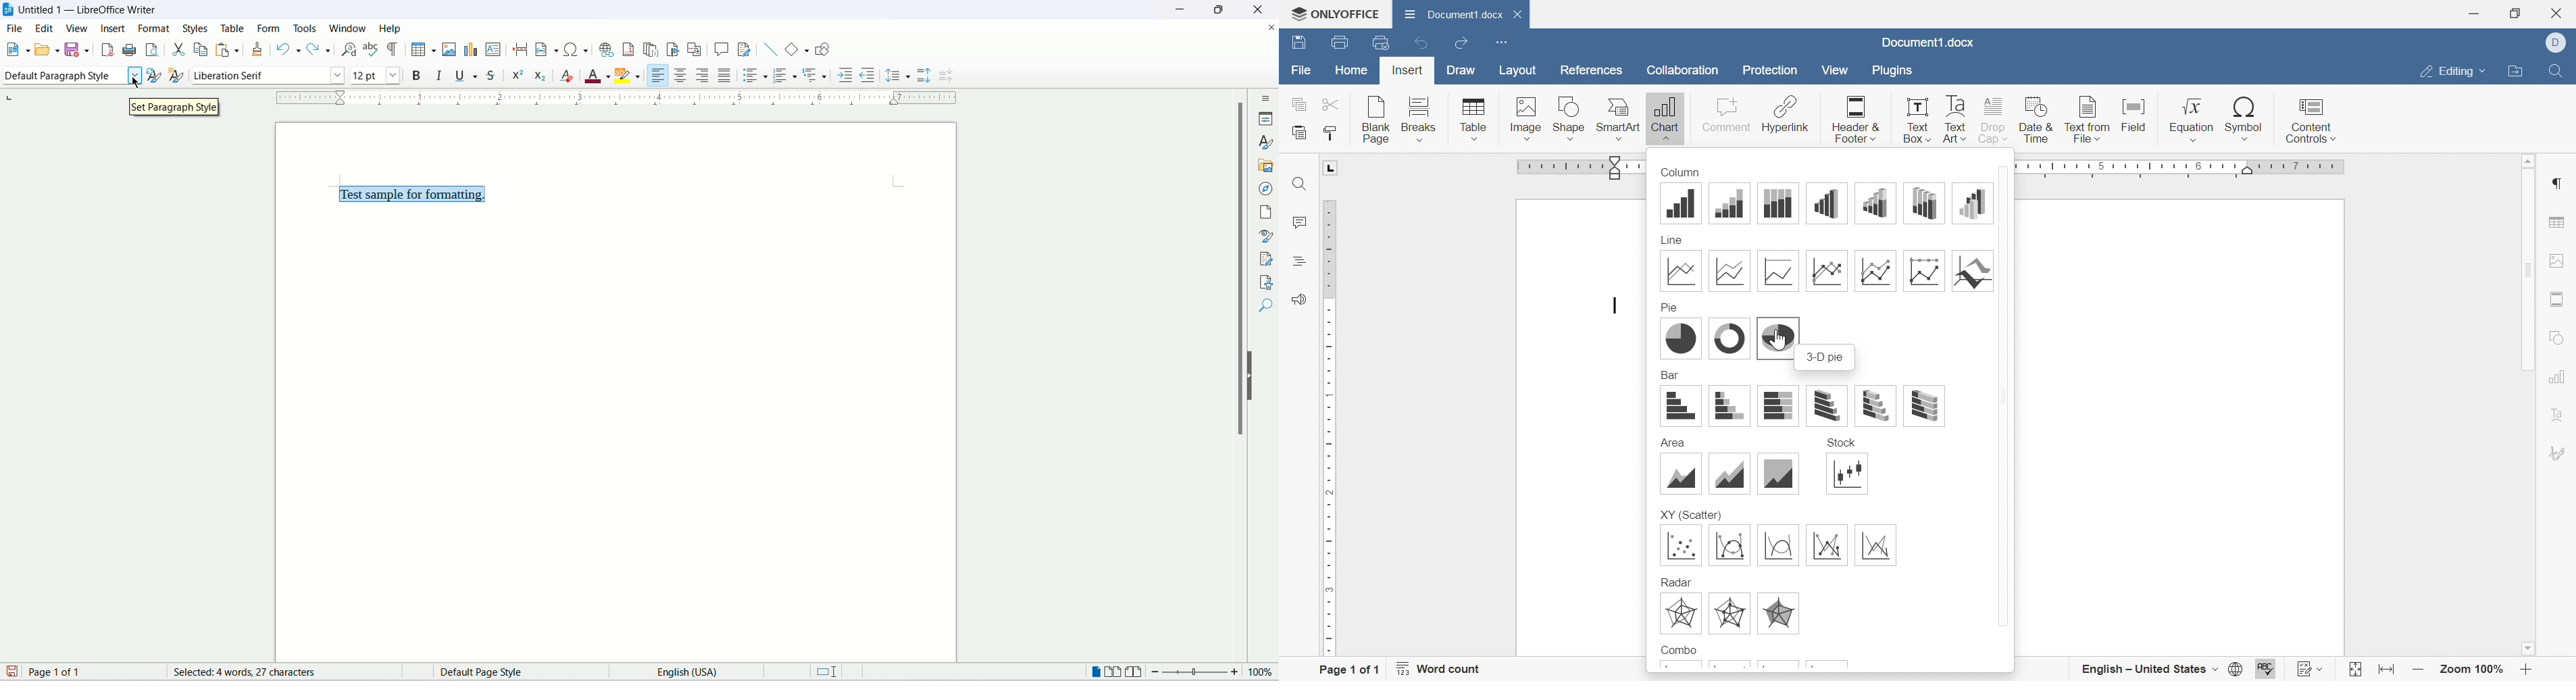 The width and height of the screenshot is (2576, 700). Describe the element at coordinates (1682, 203) in the screenshot. I see `Clustered column` at that location.